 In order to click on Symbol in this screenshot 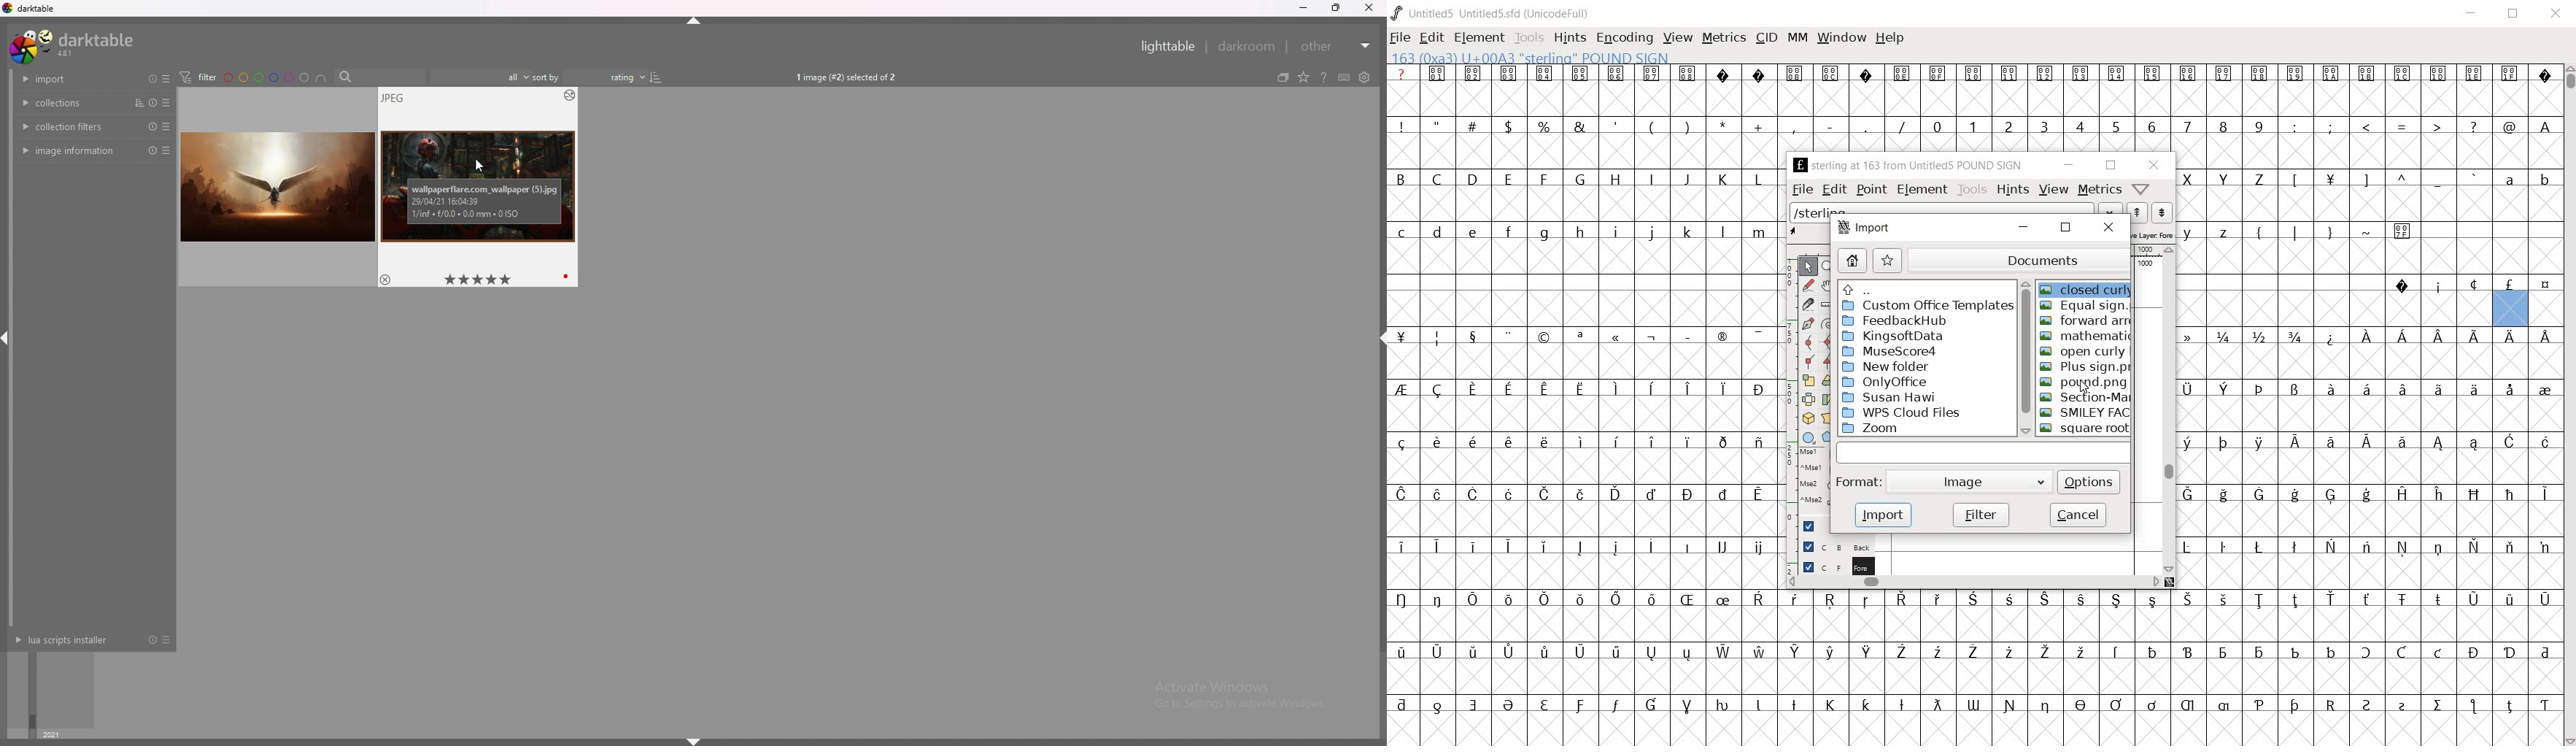, I will do `click(1652, 74)`.